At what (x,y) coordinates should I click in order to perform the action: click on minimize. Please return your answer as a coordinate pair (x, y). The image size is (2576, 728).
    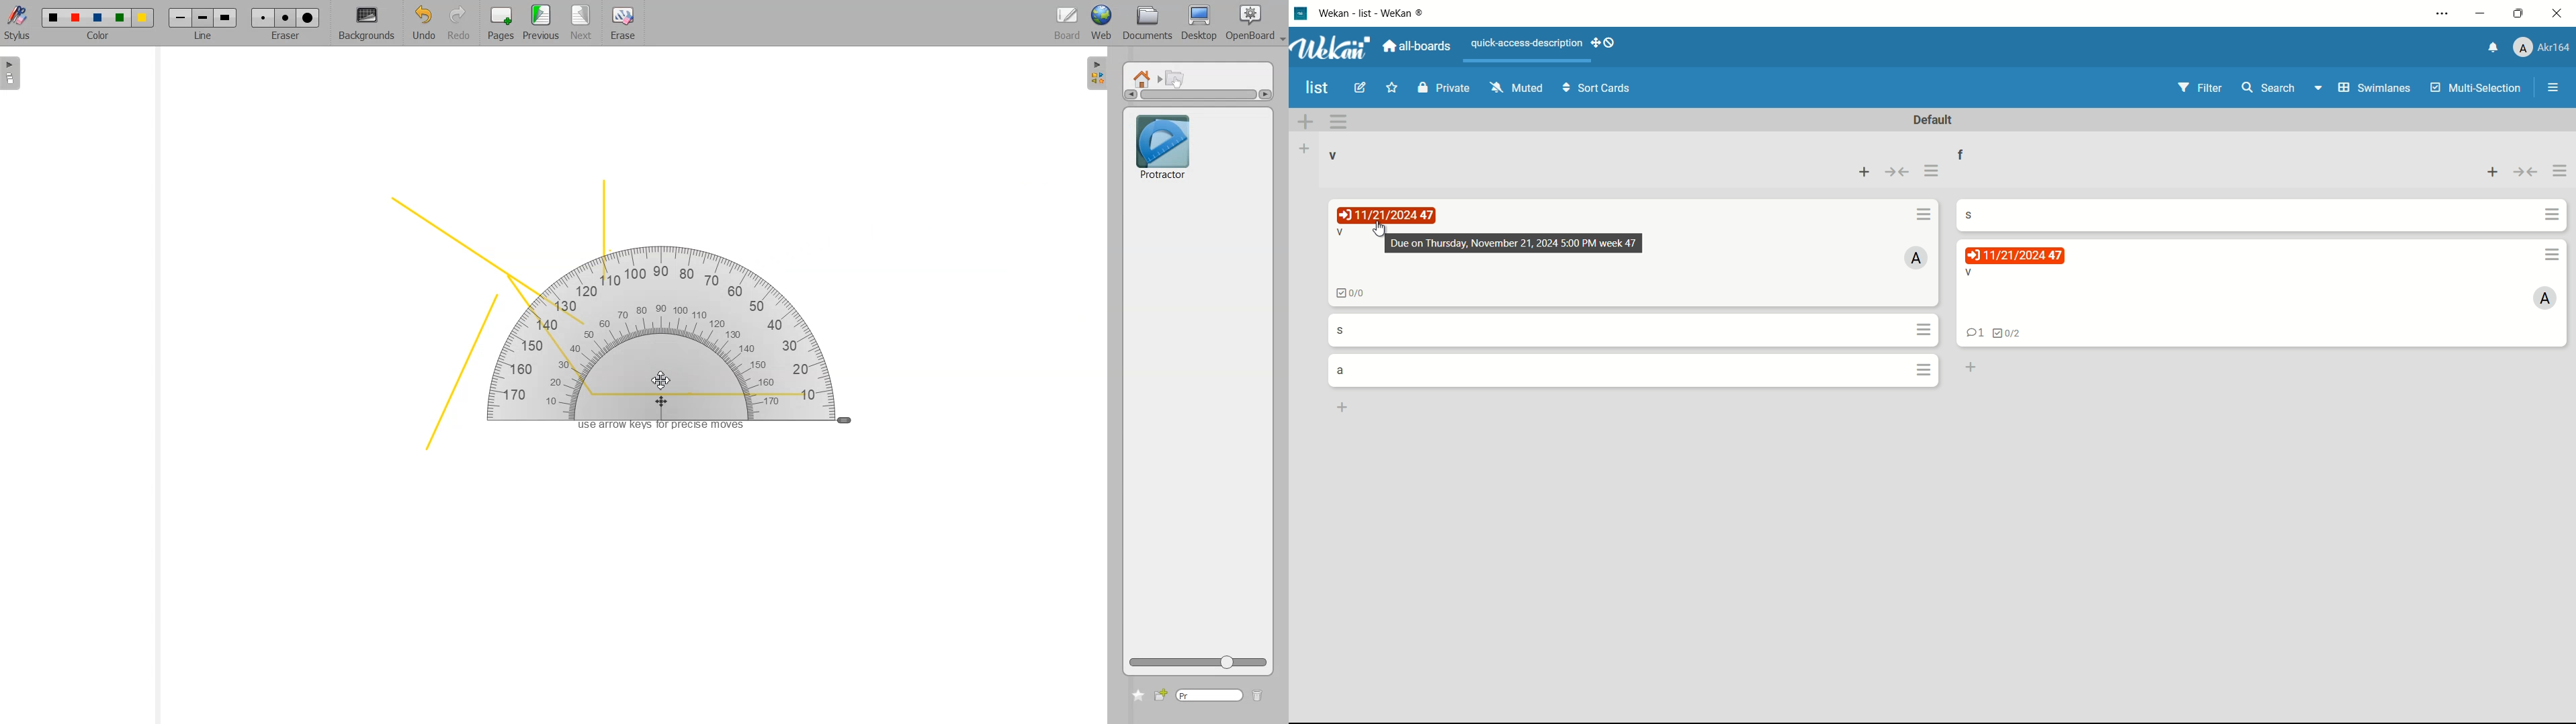
    Looking at the image, I should click on (2483, 13).